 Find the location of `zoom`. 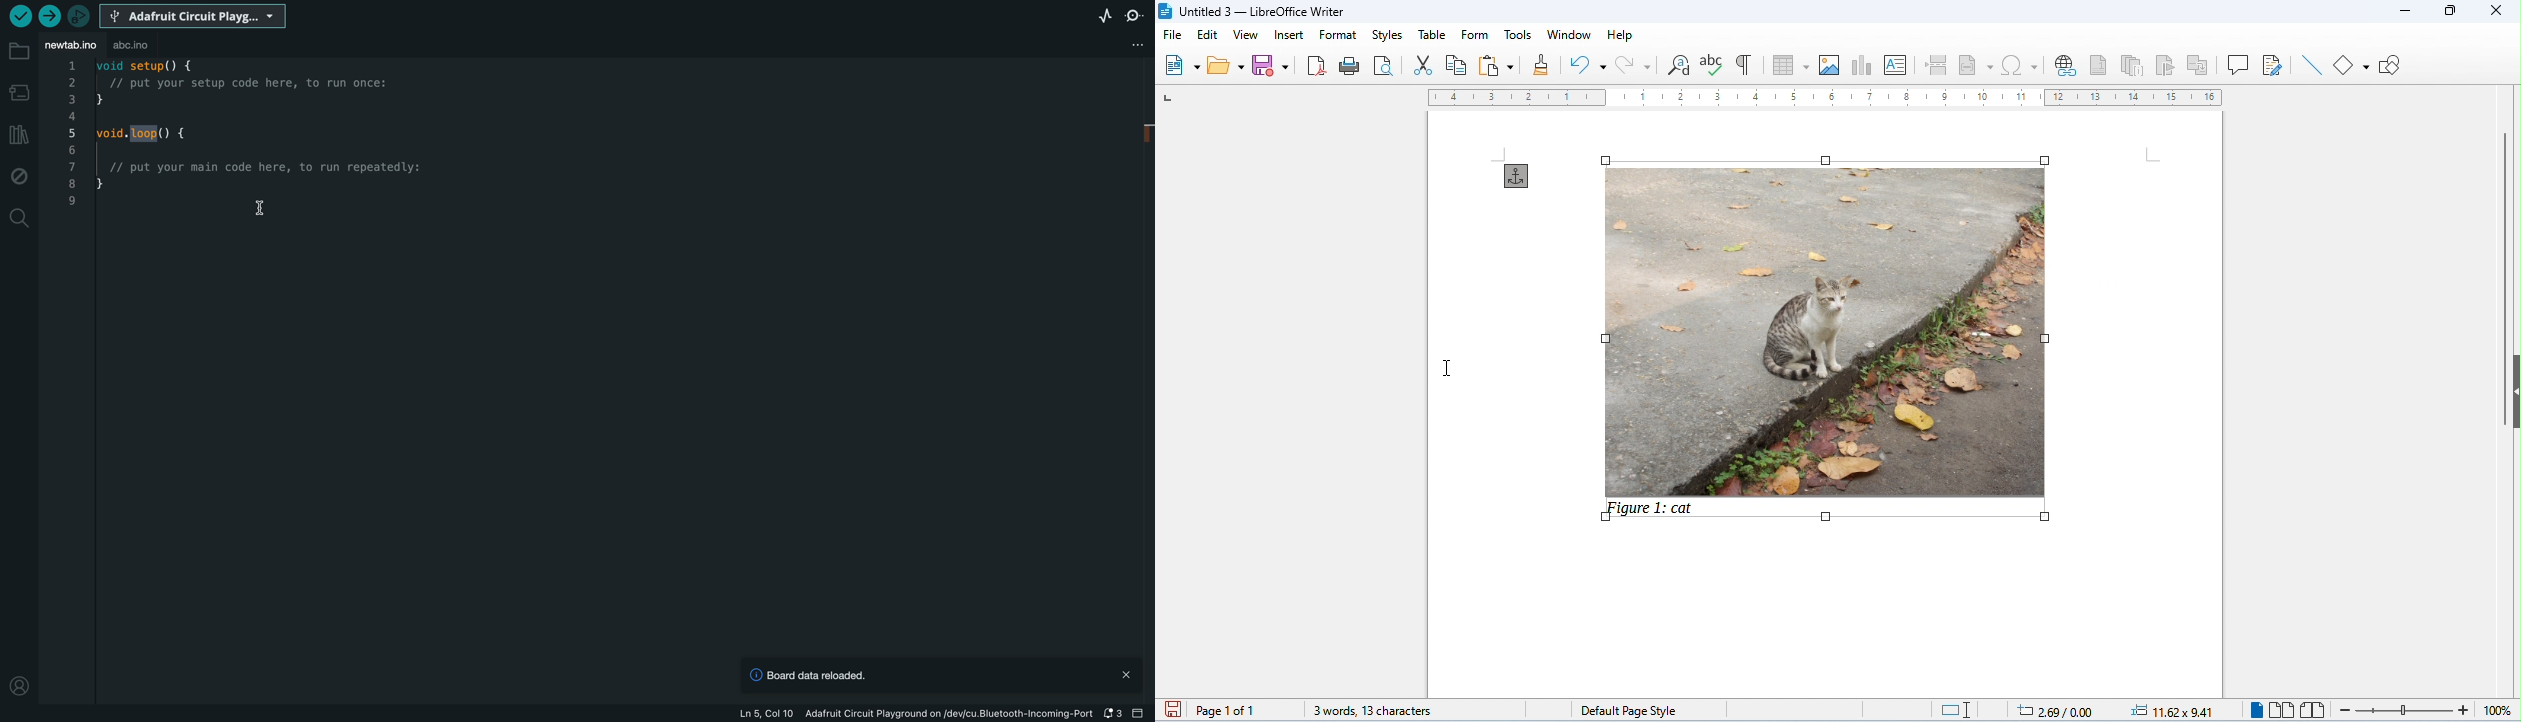

zoom is located at coordinates (2420, 709).